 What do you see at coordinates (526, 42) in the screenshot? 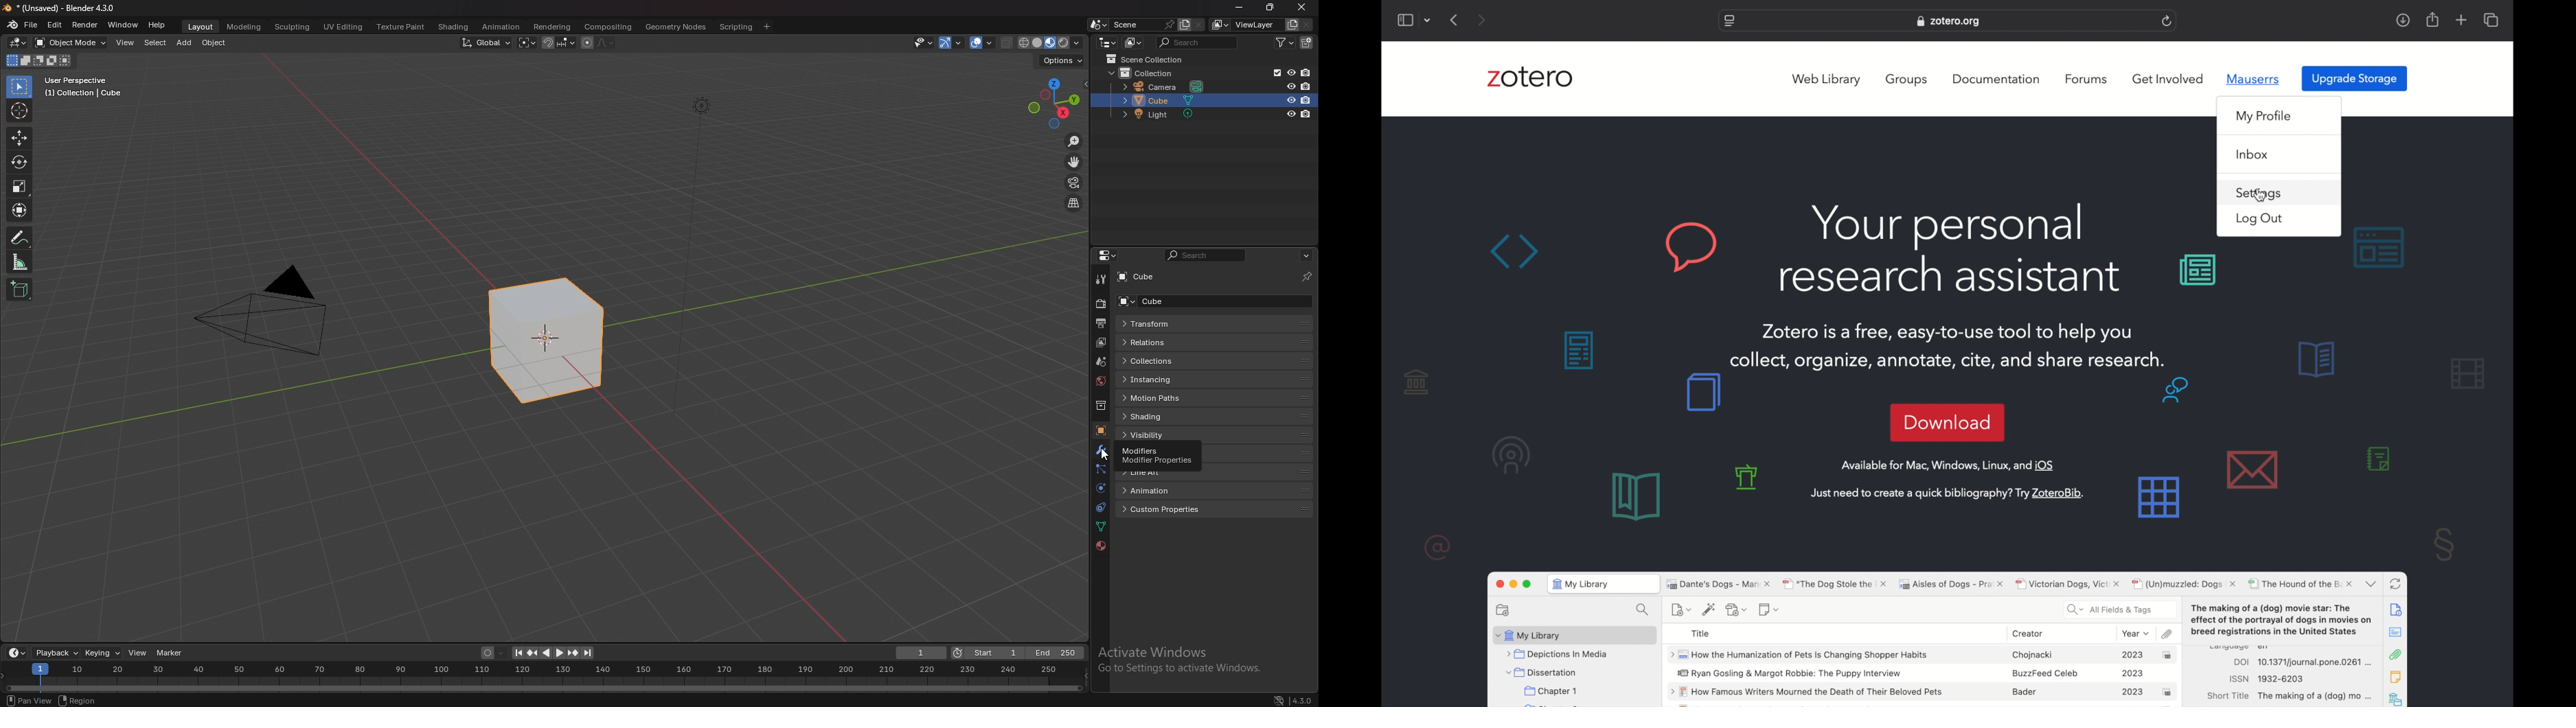
I see `transform pivot point` at bounding box center [526, 42].